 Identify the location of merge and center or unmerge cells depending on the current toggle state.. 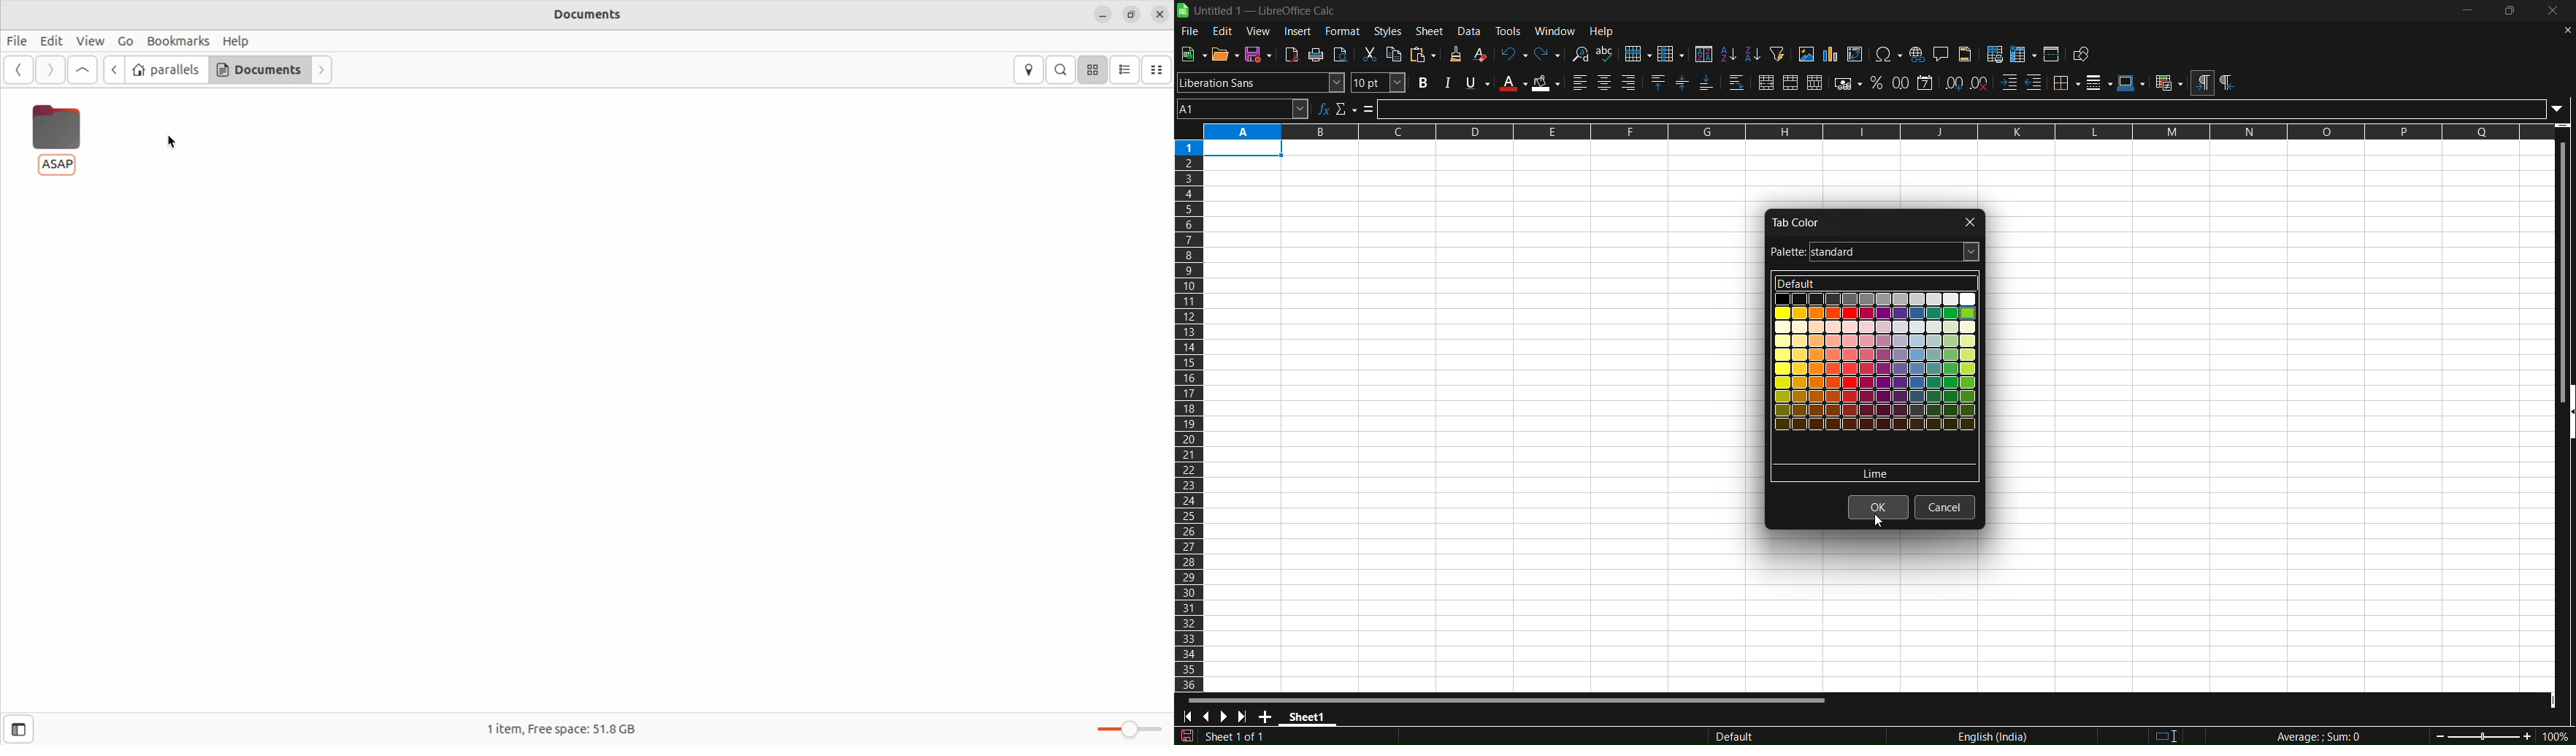
(1766, 84).